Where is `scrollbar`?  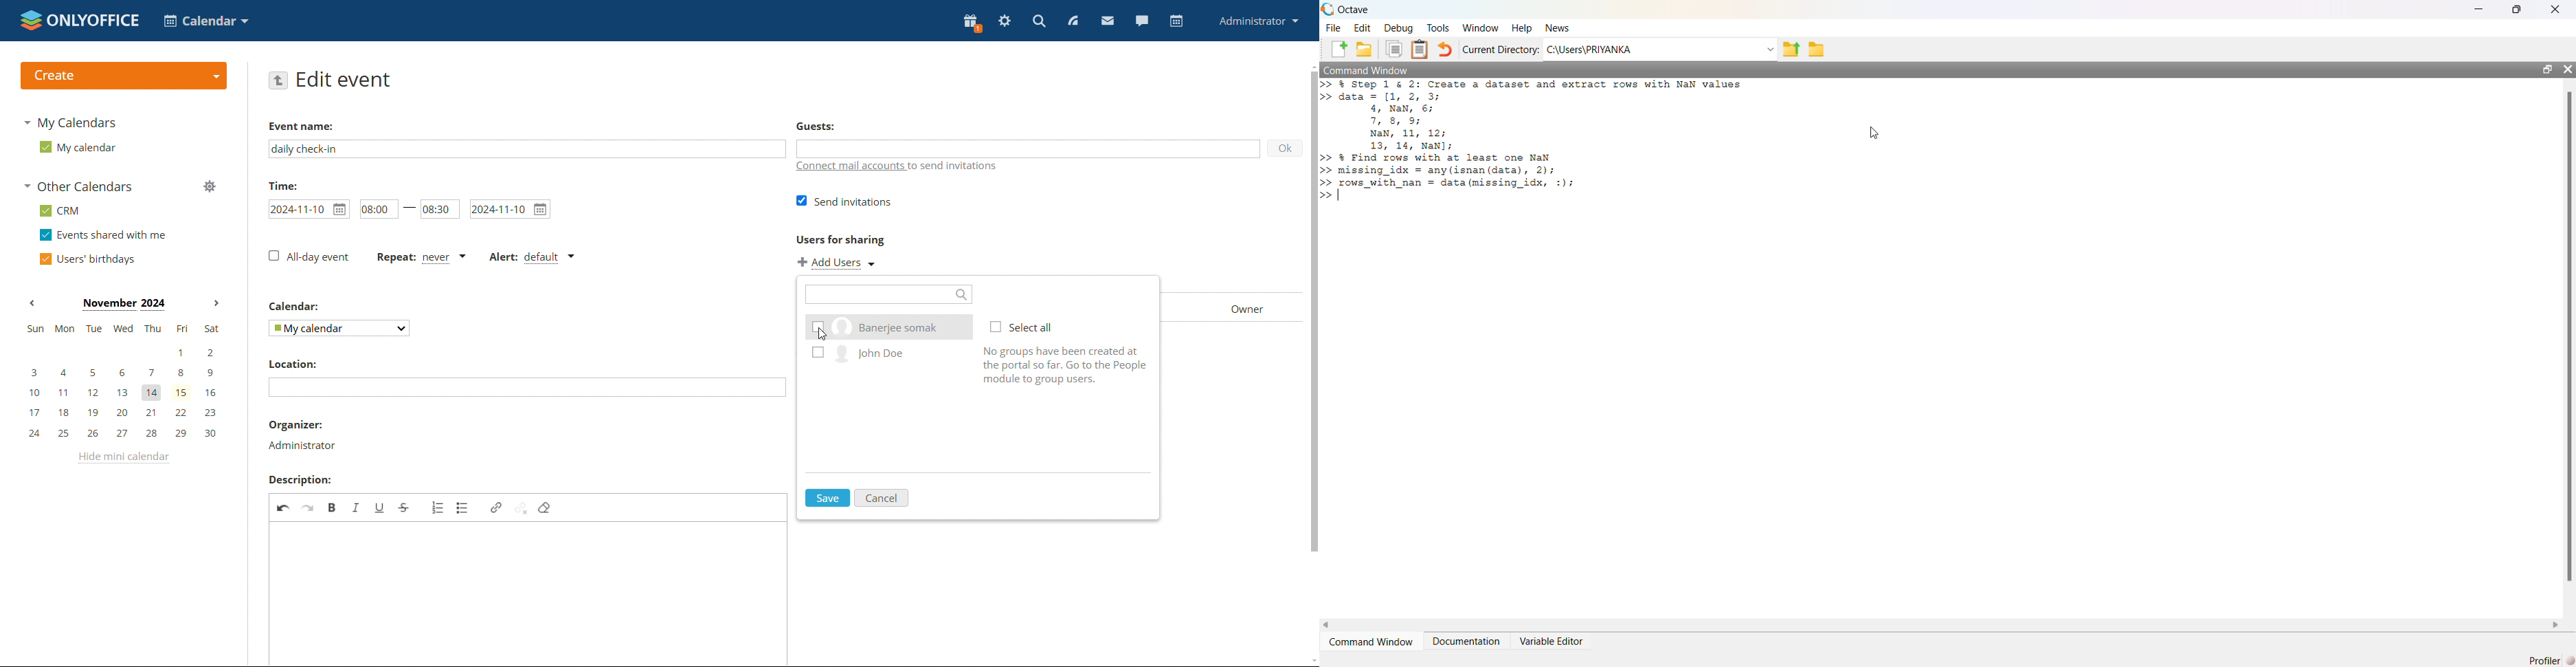
scrollbar is located at coordinates (1311, 320).